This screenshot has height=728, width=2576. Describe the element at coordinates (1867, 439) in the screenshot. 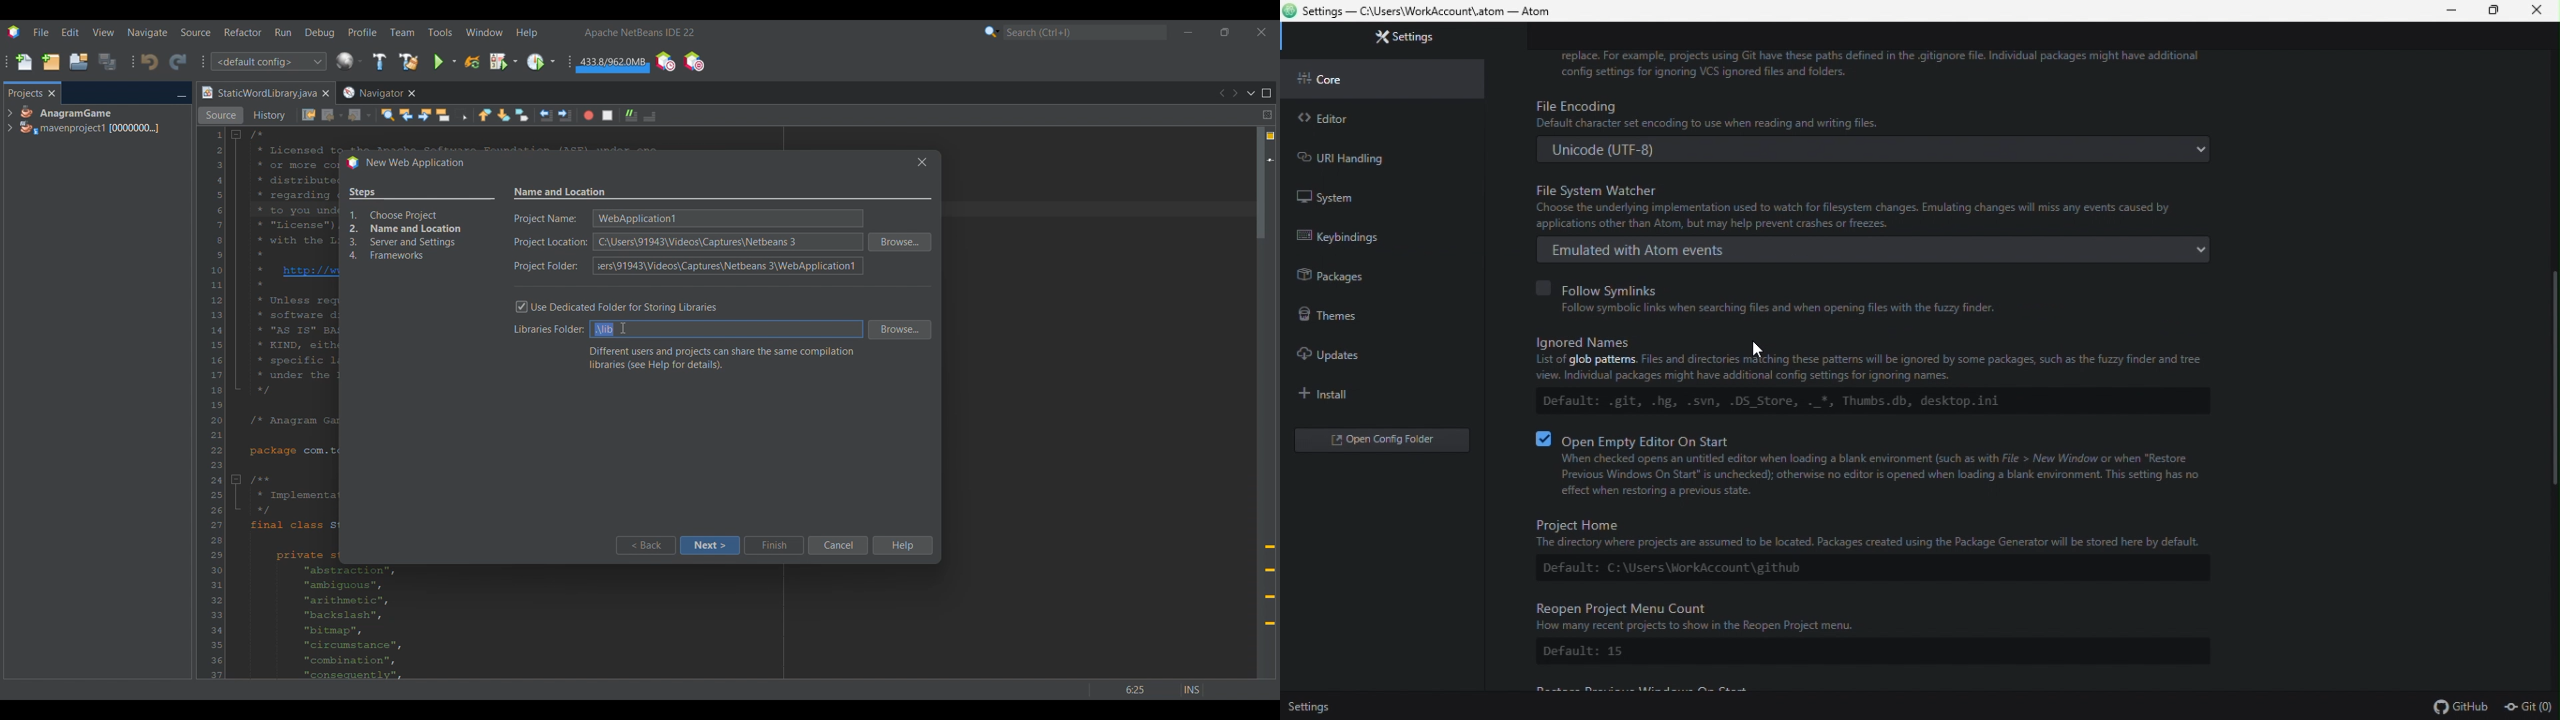

I see `© Open Empty Editor On Start` at that location.